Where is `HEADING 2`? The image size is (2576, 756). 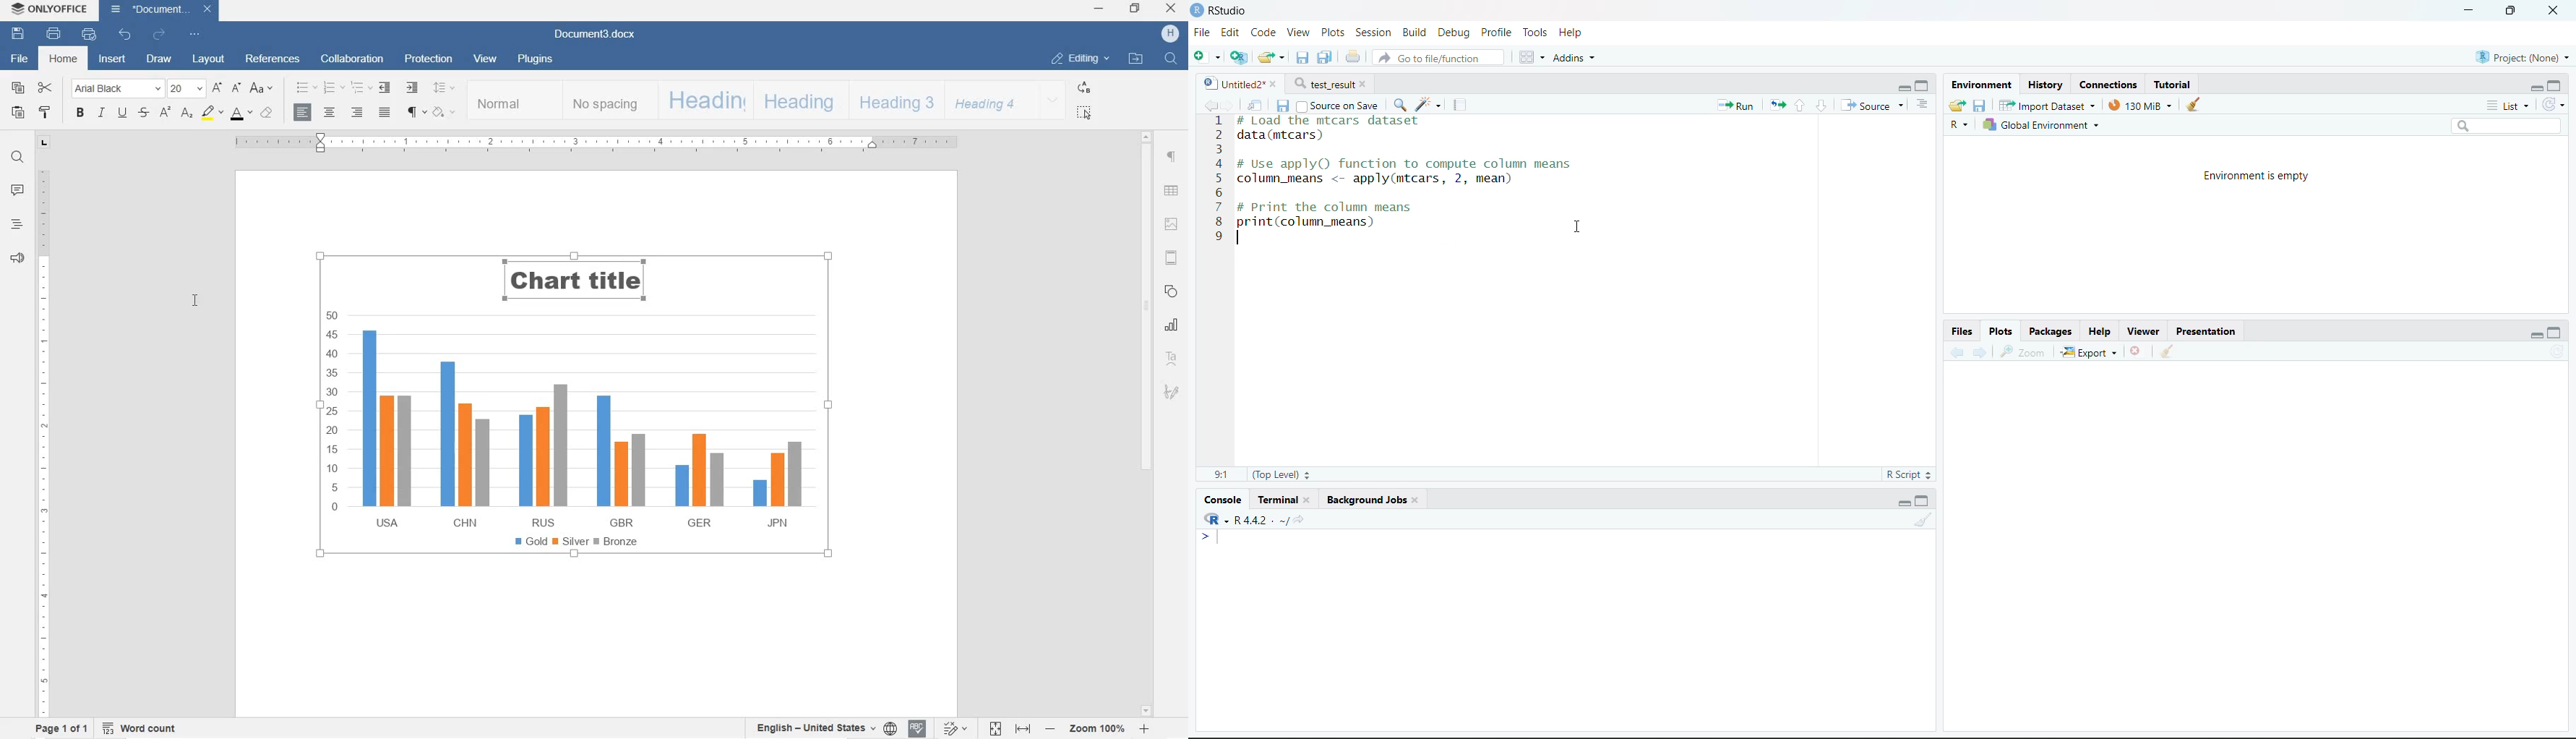
HEADING 2 is located at coordinates (799, 101).